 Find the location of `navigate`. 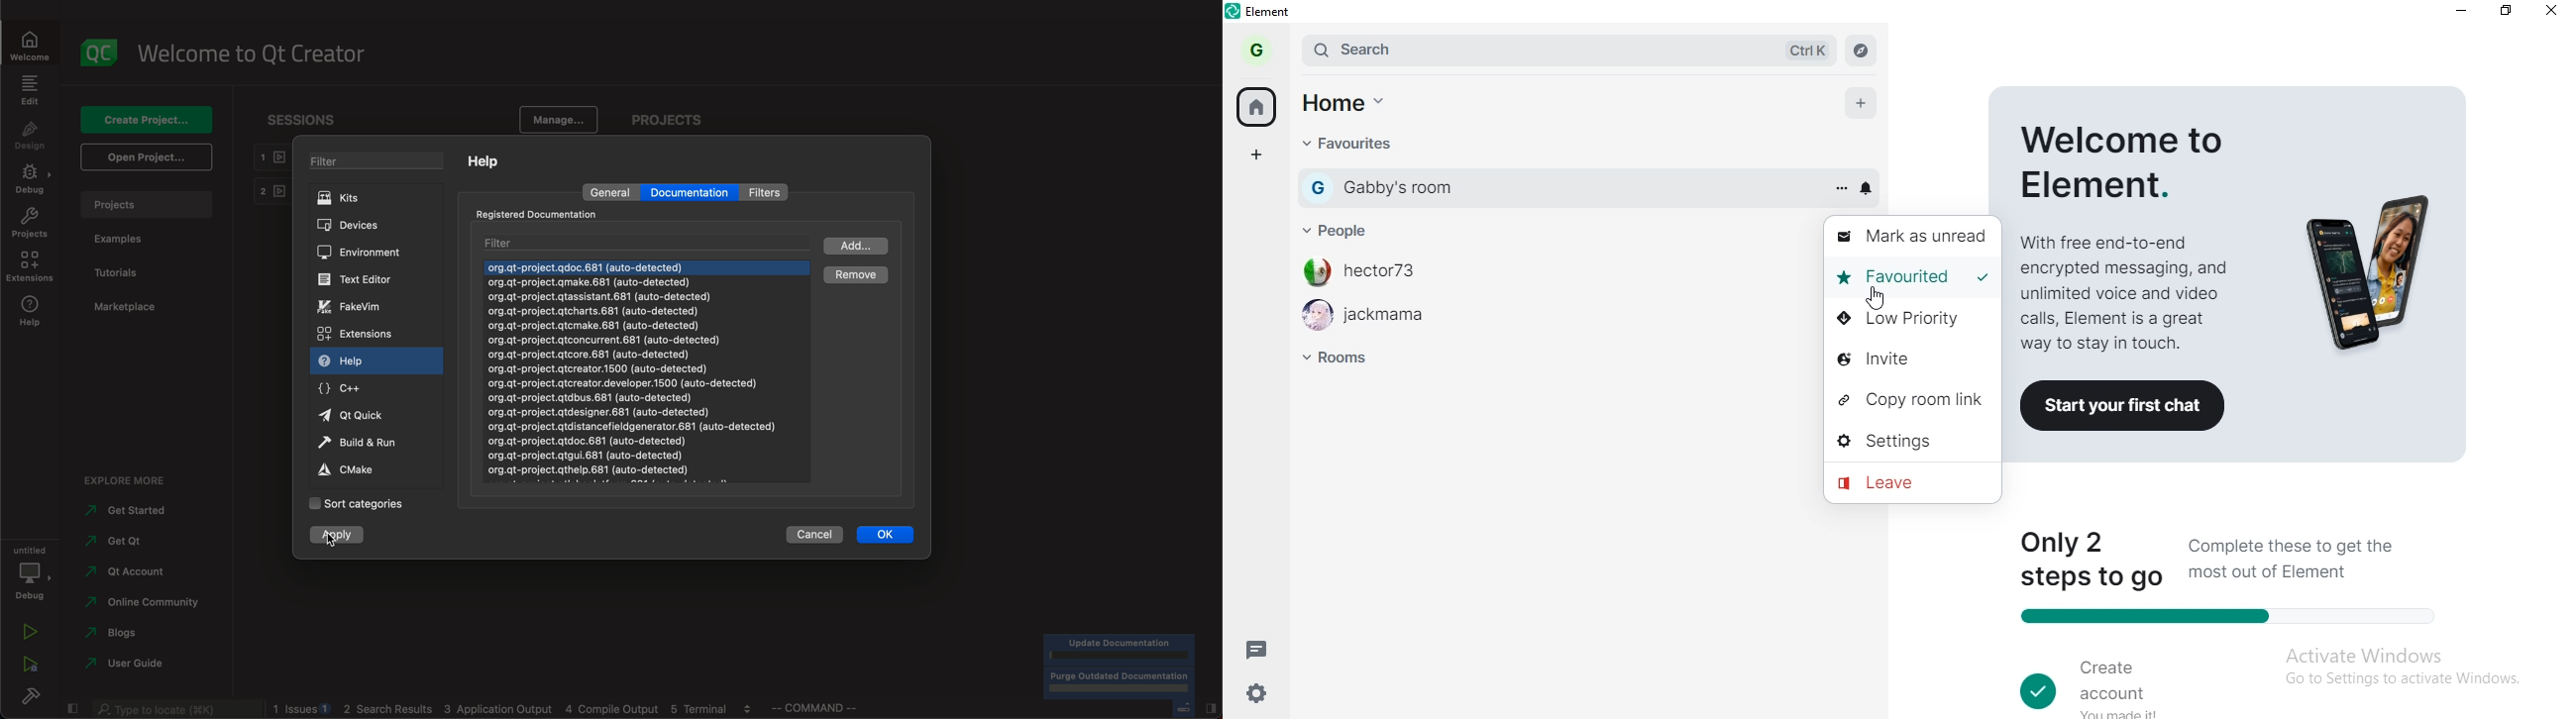

navigate is located at coordinates (1864, 51).